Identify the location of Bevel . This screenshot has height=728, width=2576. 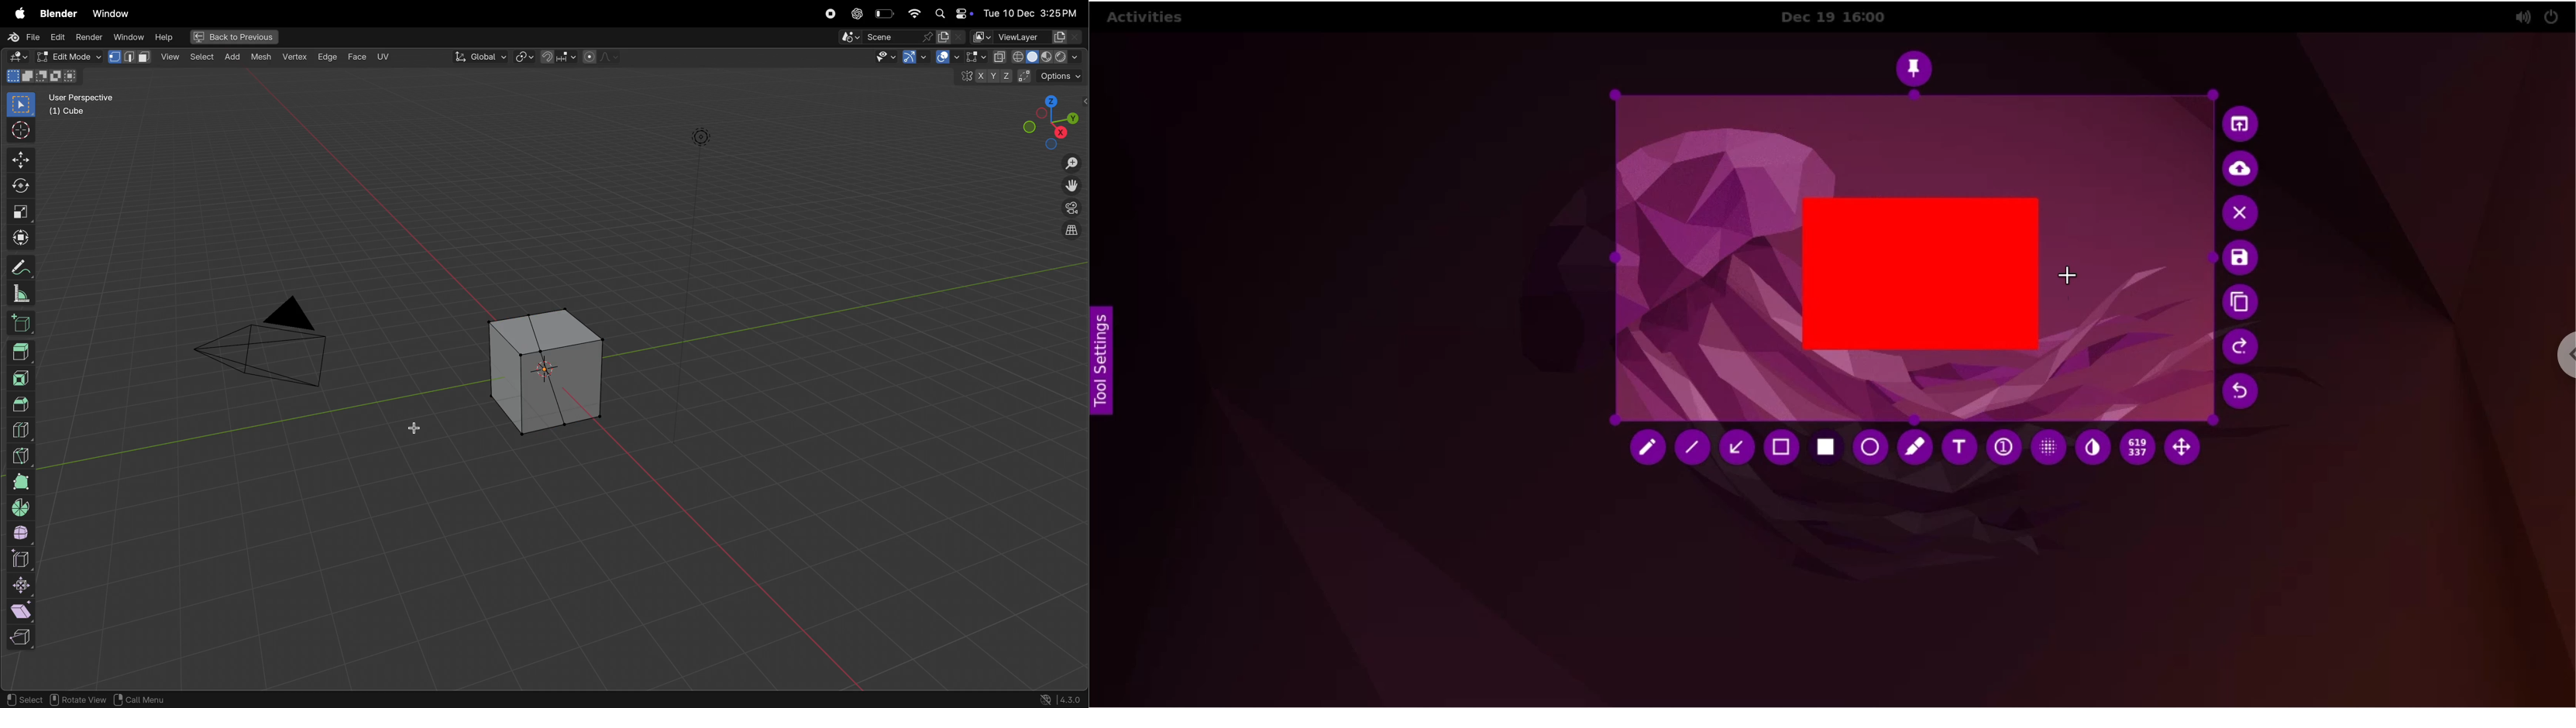
(21, 404).